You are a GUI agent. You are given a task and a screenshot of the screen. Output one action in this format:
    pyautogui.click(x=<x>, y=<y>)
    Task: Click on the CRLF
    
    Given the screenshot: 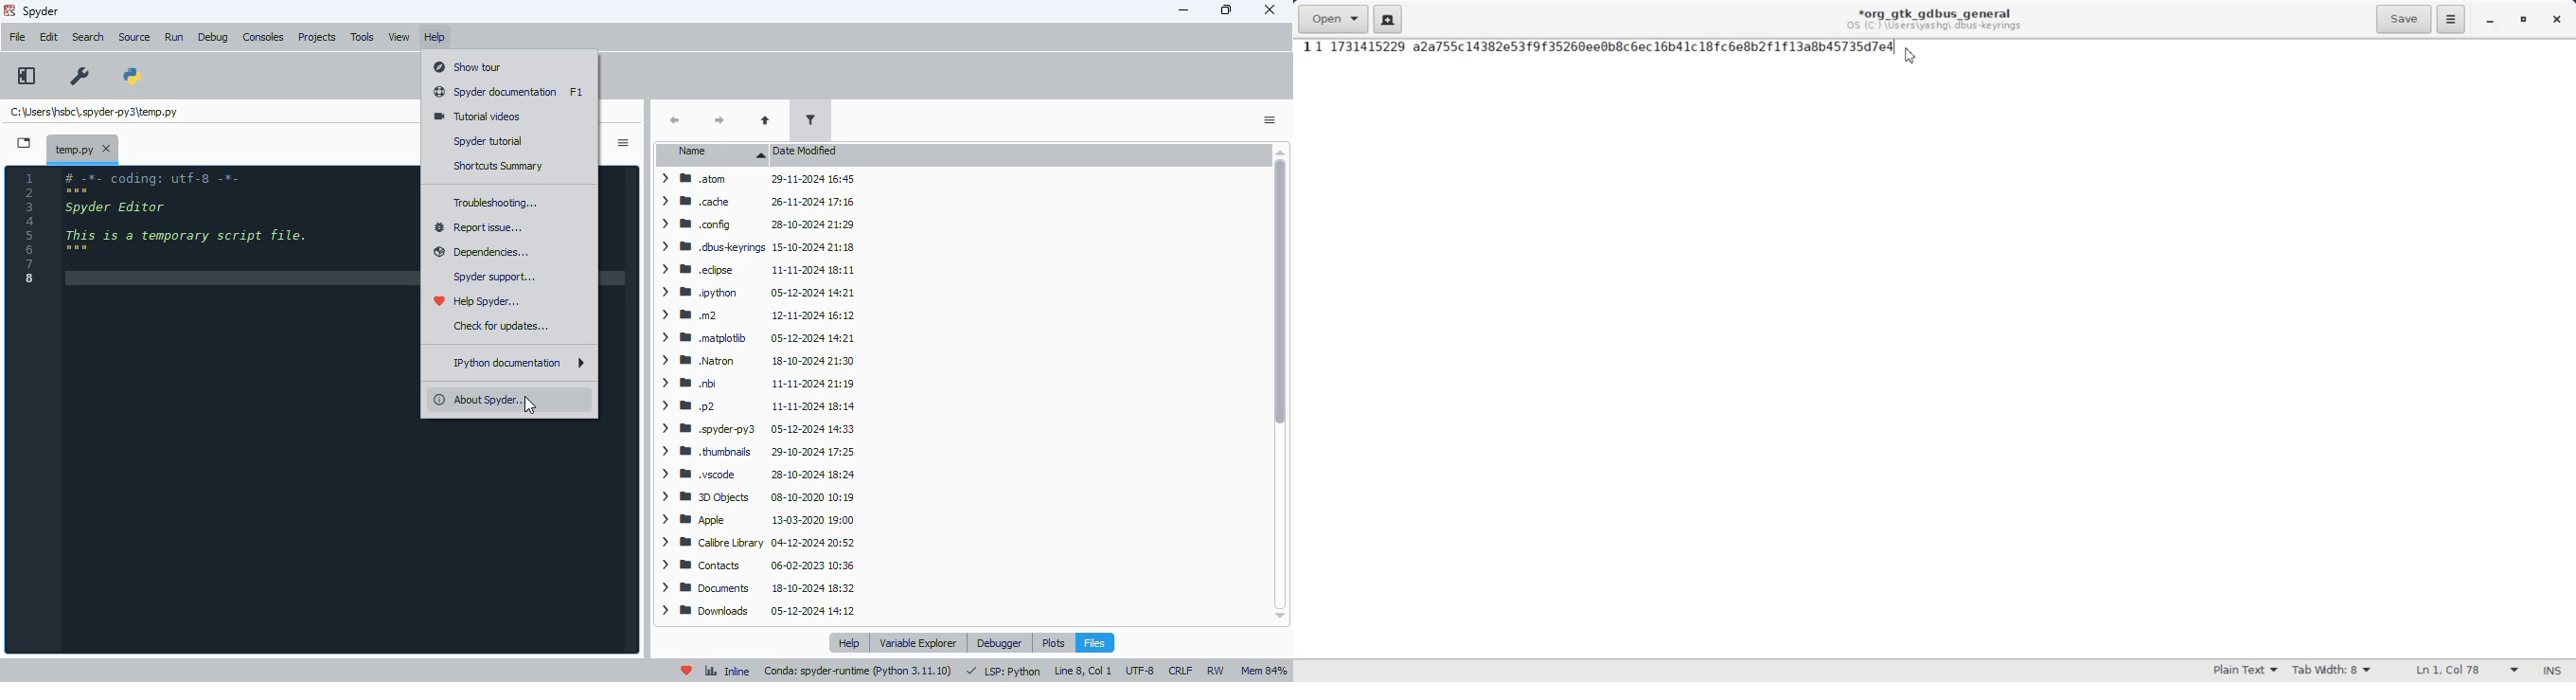 What is the action you would take?
    pyautogui.click(x=1180, y=671)
    